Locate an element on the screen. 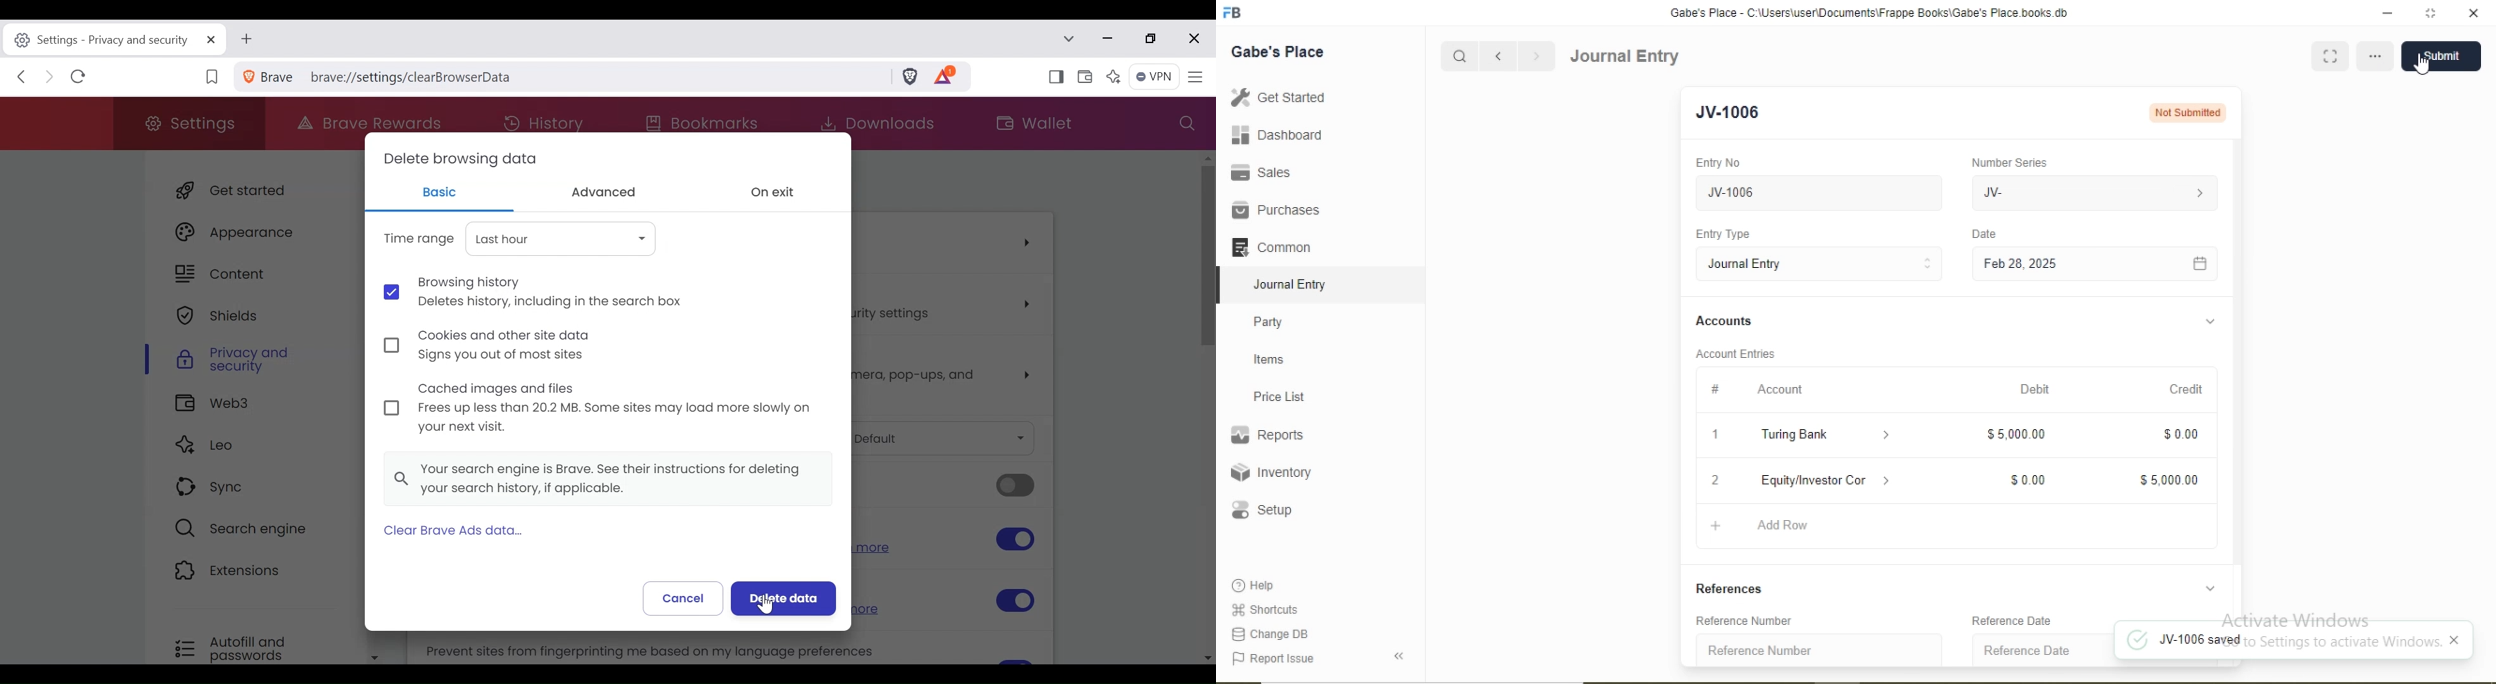  Number Series is located at coordinates (2009, 163).